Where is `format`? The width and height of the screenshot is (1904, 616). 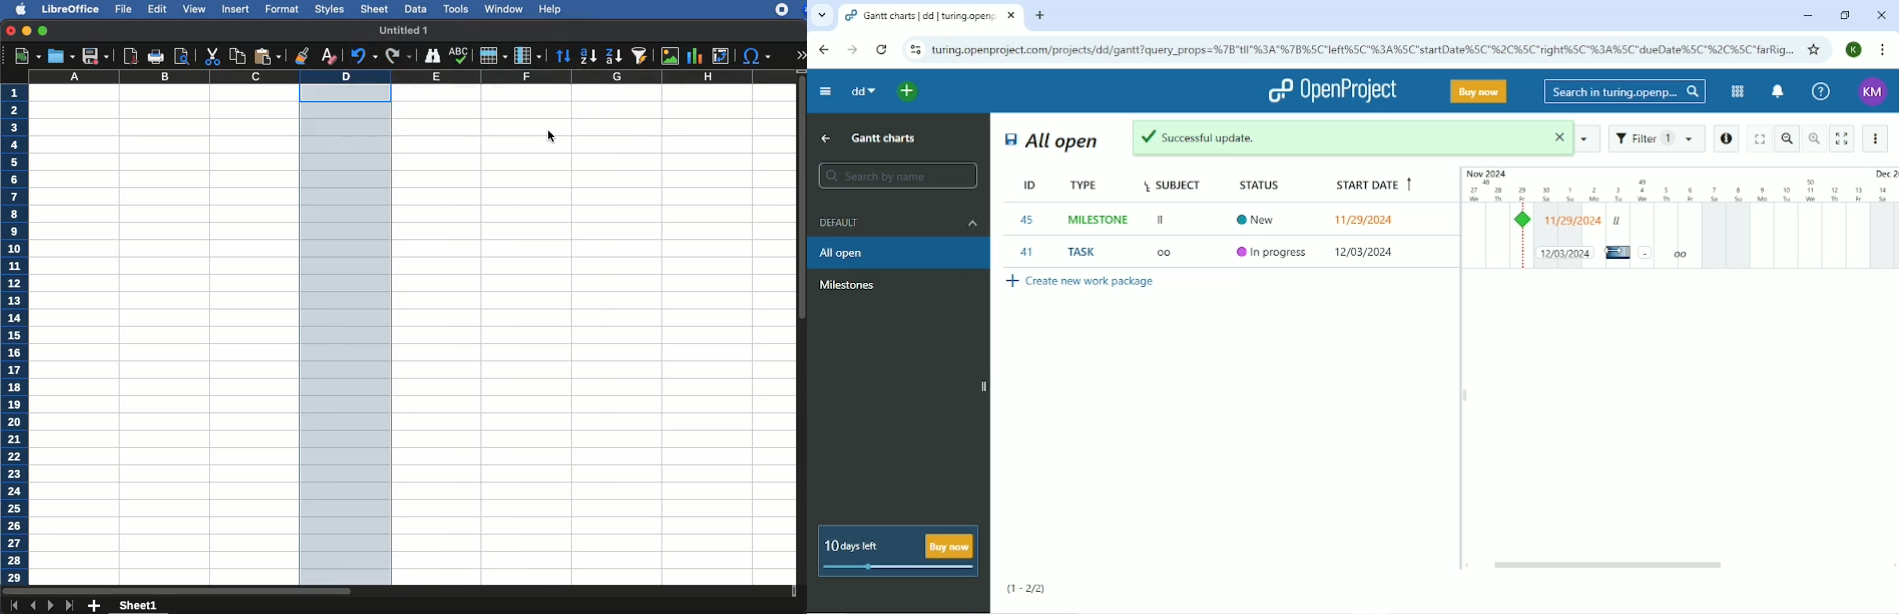 format is located at coordinates (283, 9).